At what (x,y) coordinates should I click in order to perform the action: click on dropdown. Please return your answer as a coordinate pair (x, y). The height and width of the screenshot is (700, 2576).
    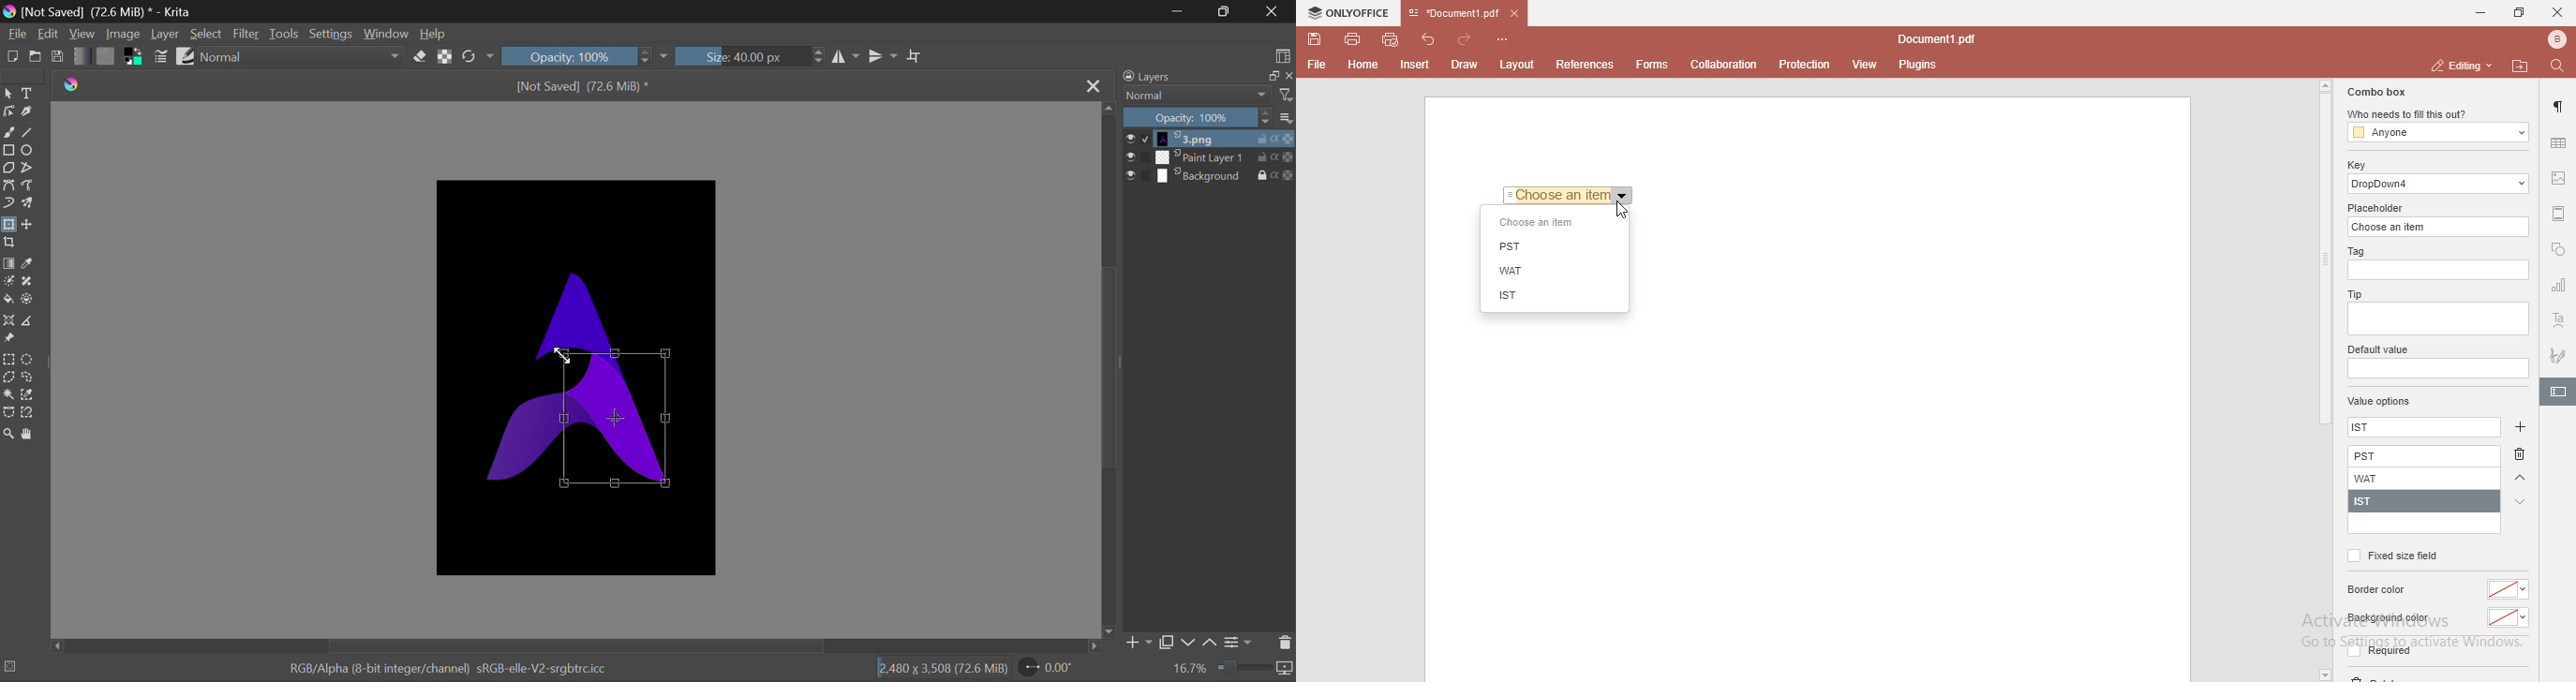
    Looking at the image, I should click on (665, 56).